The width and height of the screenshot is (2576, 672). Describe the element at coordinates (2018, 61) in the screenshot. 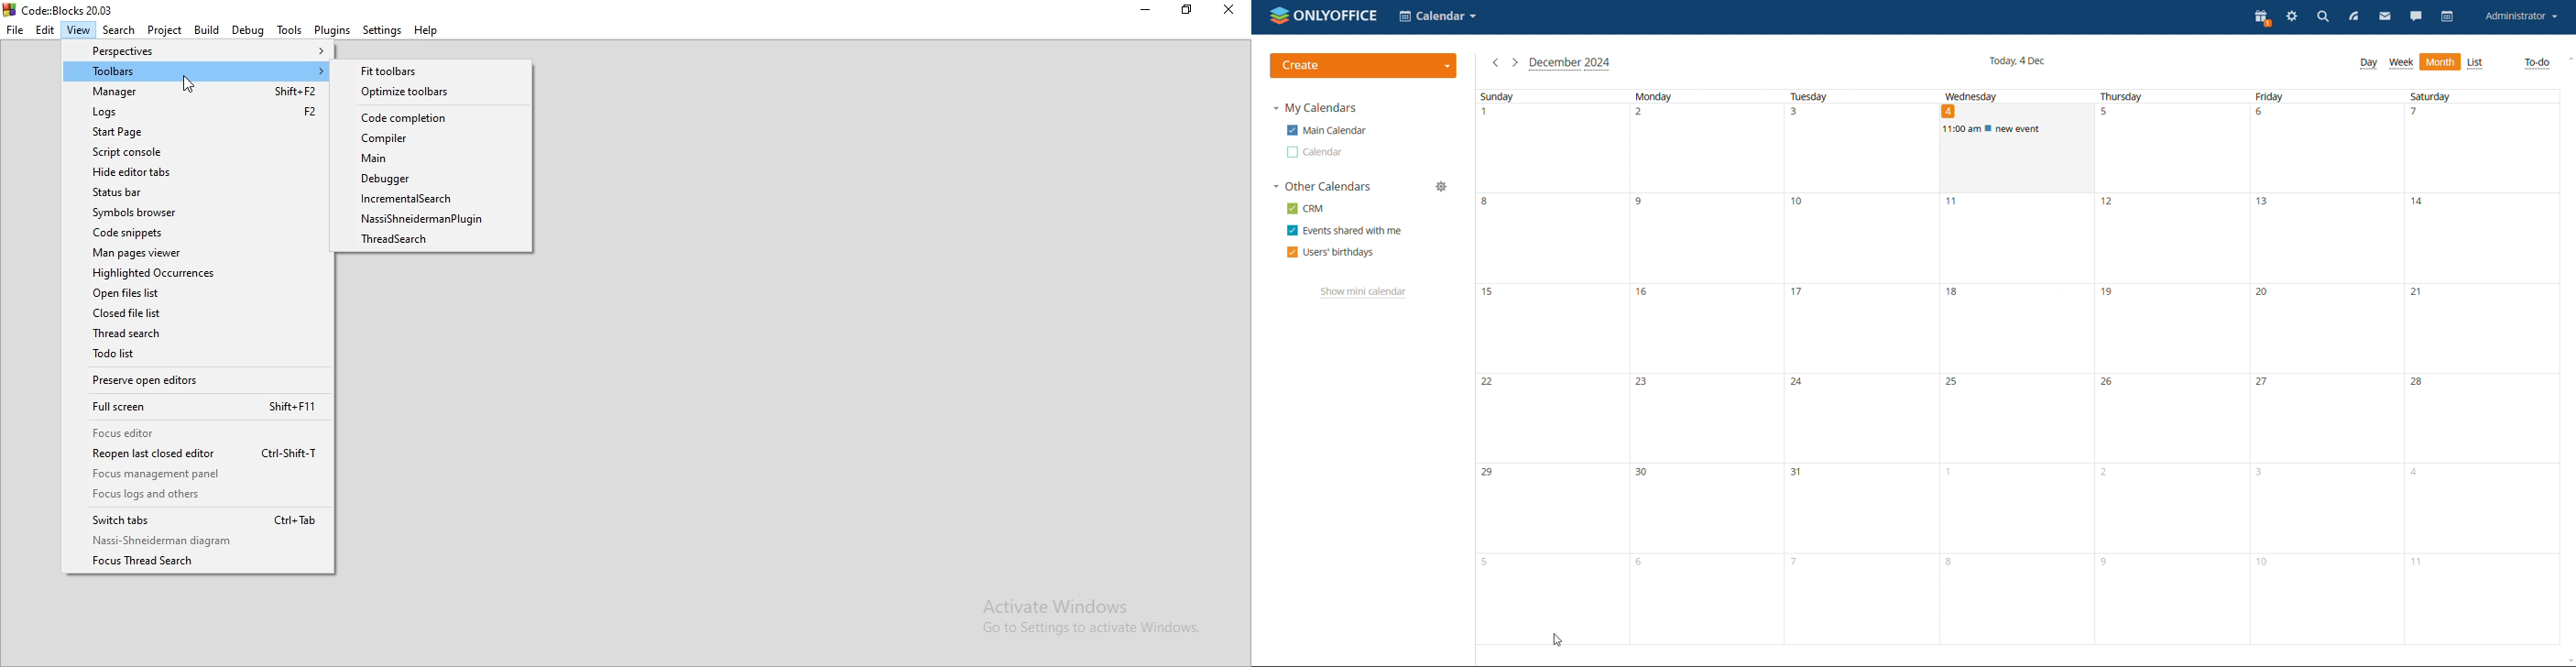

I see `current date` at that location.